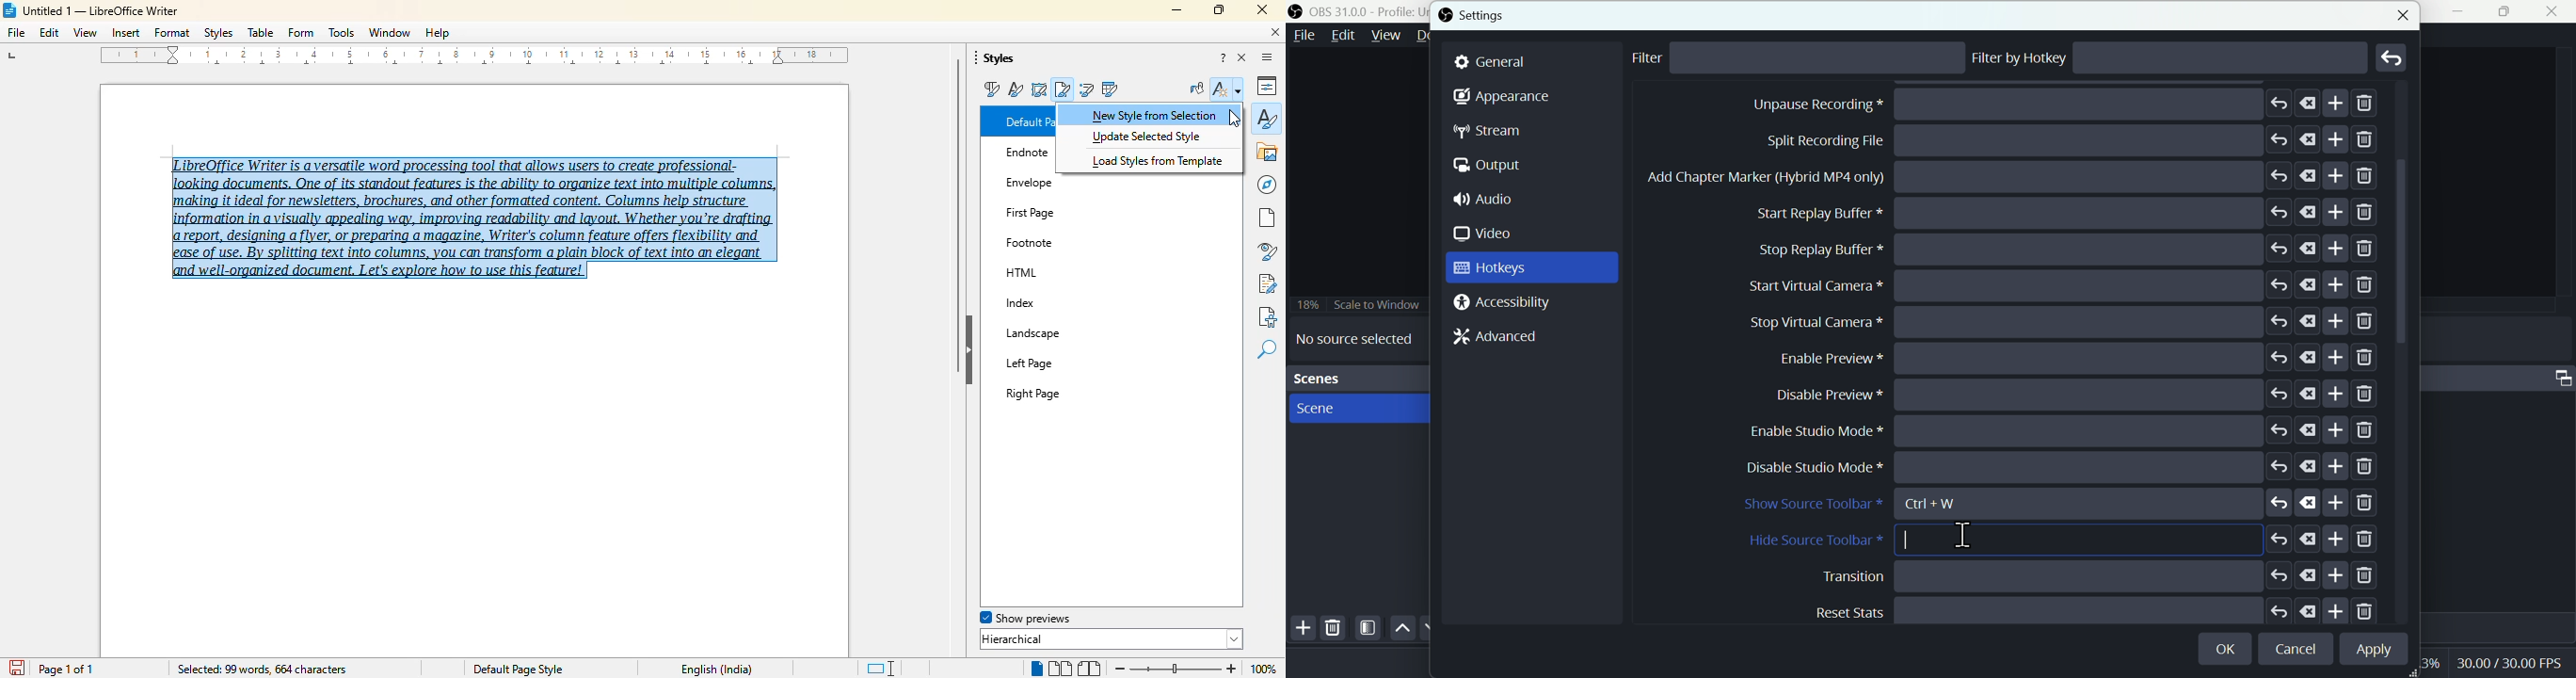 The width and height of the screenshot is (2576, 700). What do you see at coordinates (1267, 252) in the screenshot?
I see `style inspector` at bounding box center [1267, 252].